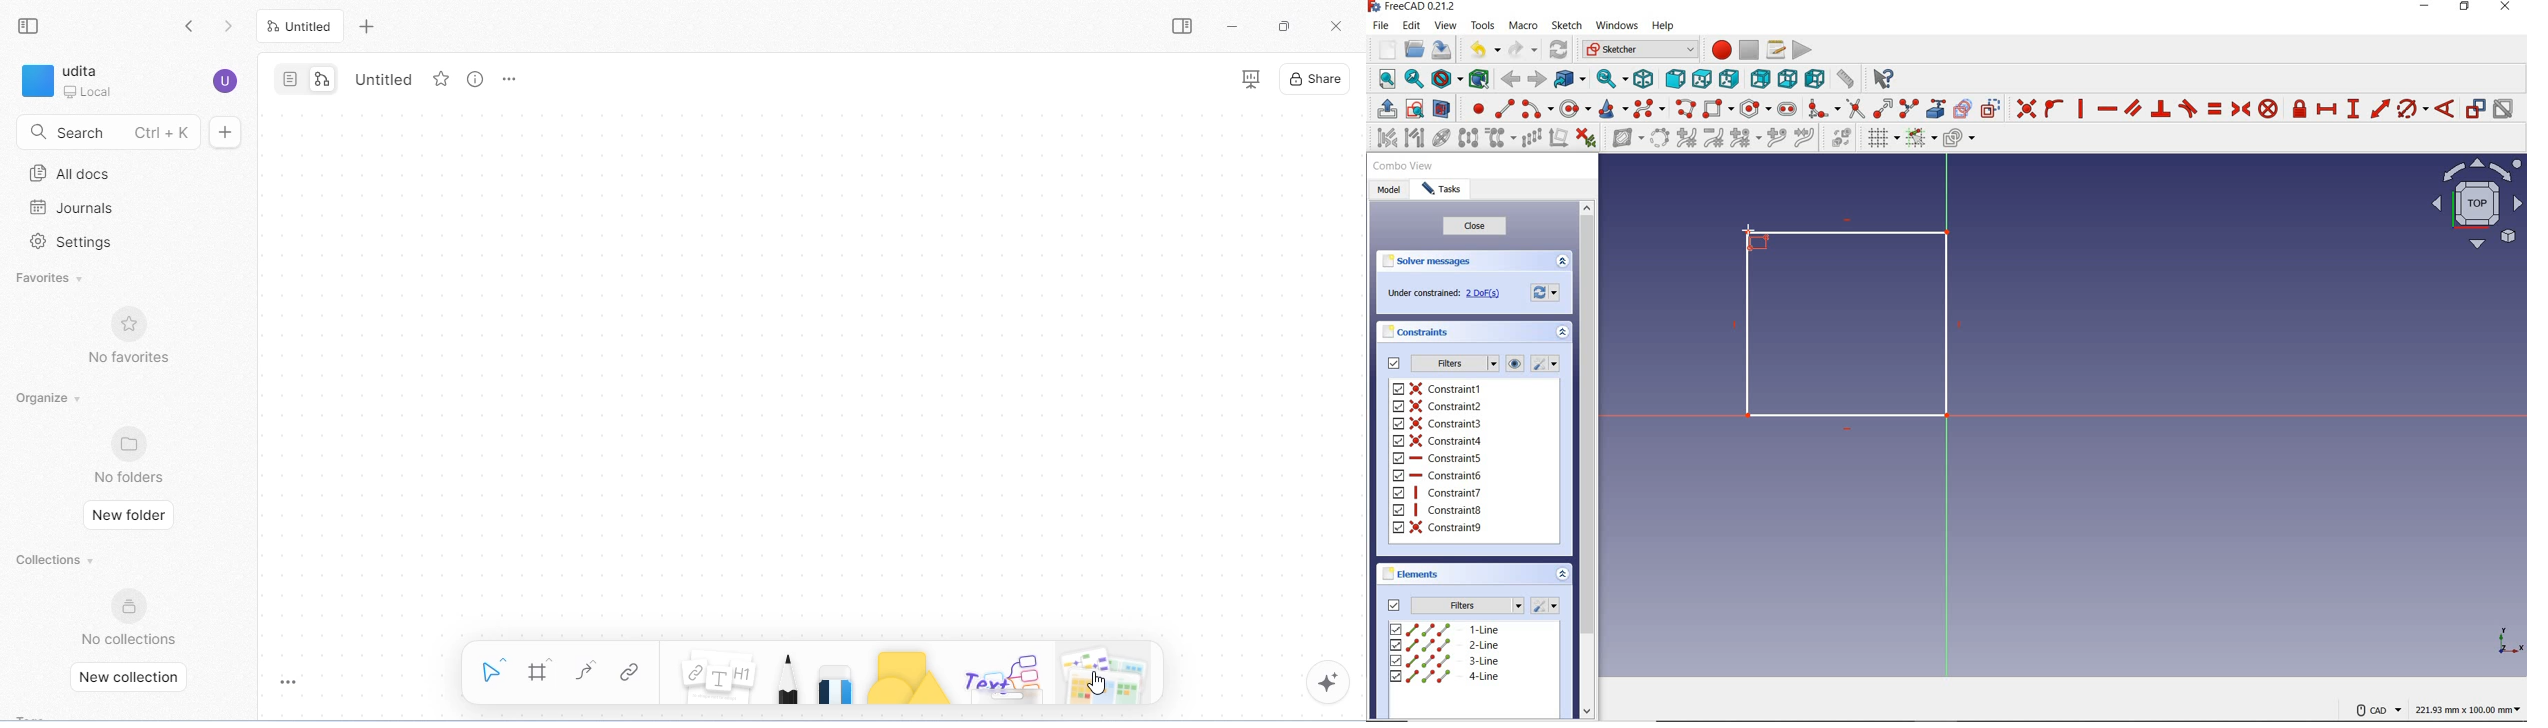 The width and height of the screenshot is (2548, 728). Describe the element at coordinates (1703, 80) in the screenshot. I see `top` at that location.